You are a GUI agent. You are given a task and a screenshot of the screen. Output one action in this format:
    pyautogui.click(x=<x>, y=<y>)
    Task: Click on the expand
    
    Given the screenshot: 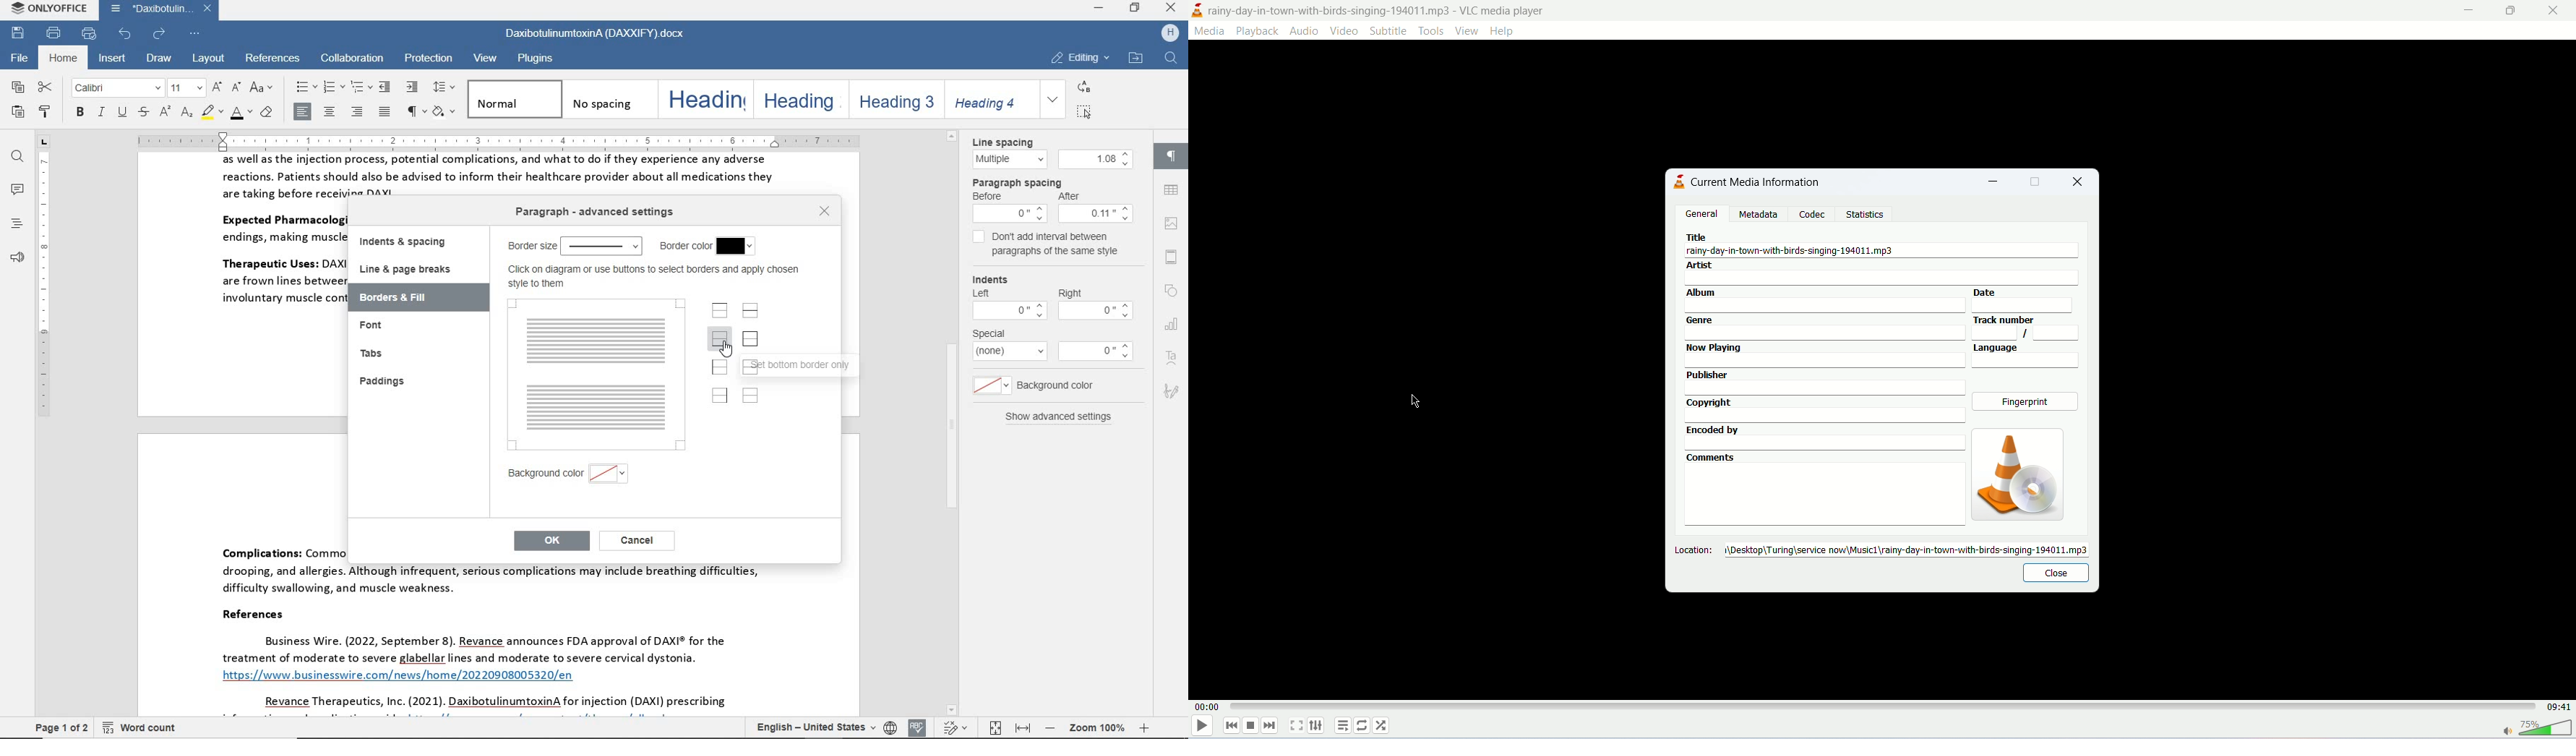 What is the action you would take?
    pyautogui.click(x=1054, y=98)
    